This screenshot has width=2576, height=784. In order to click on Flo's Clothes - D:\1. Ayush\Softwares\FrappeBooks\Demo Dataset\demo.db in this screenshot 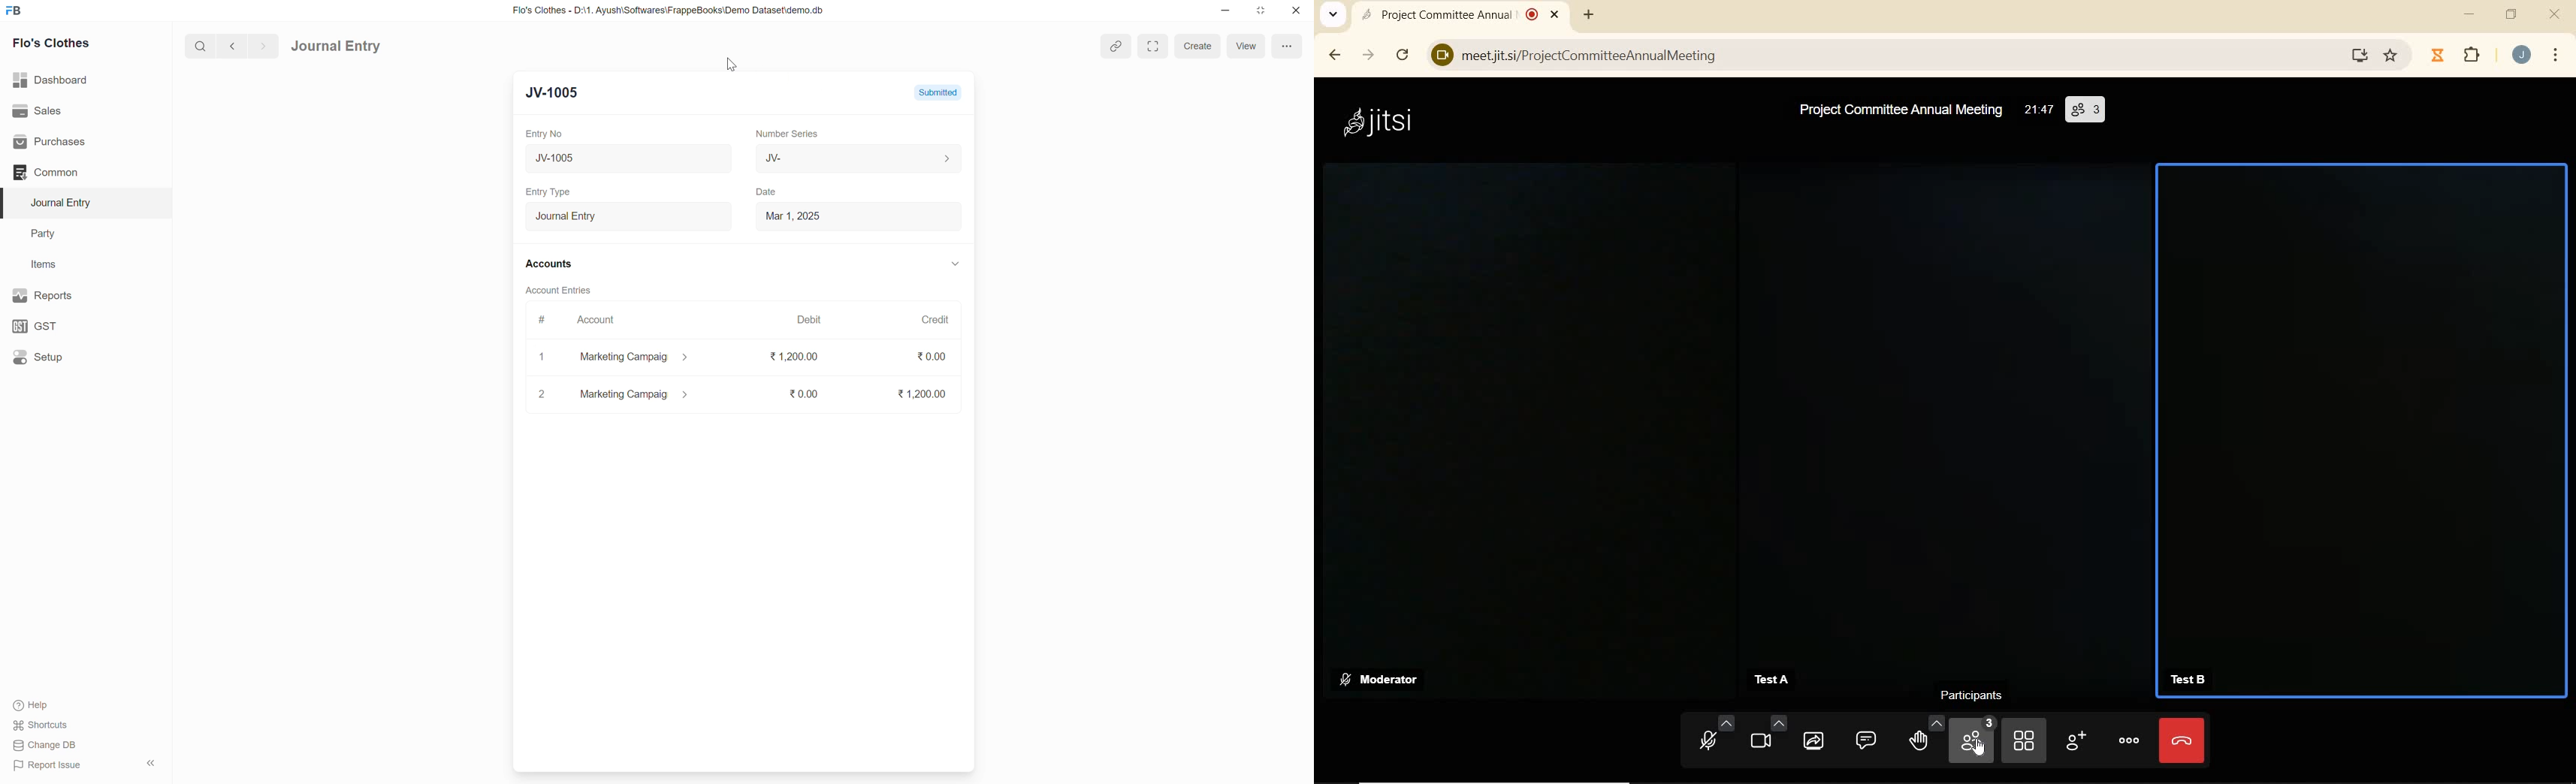, I will do `click(671, 10)`.